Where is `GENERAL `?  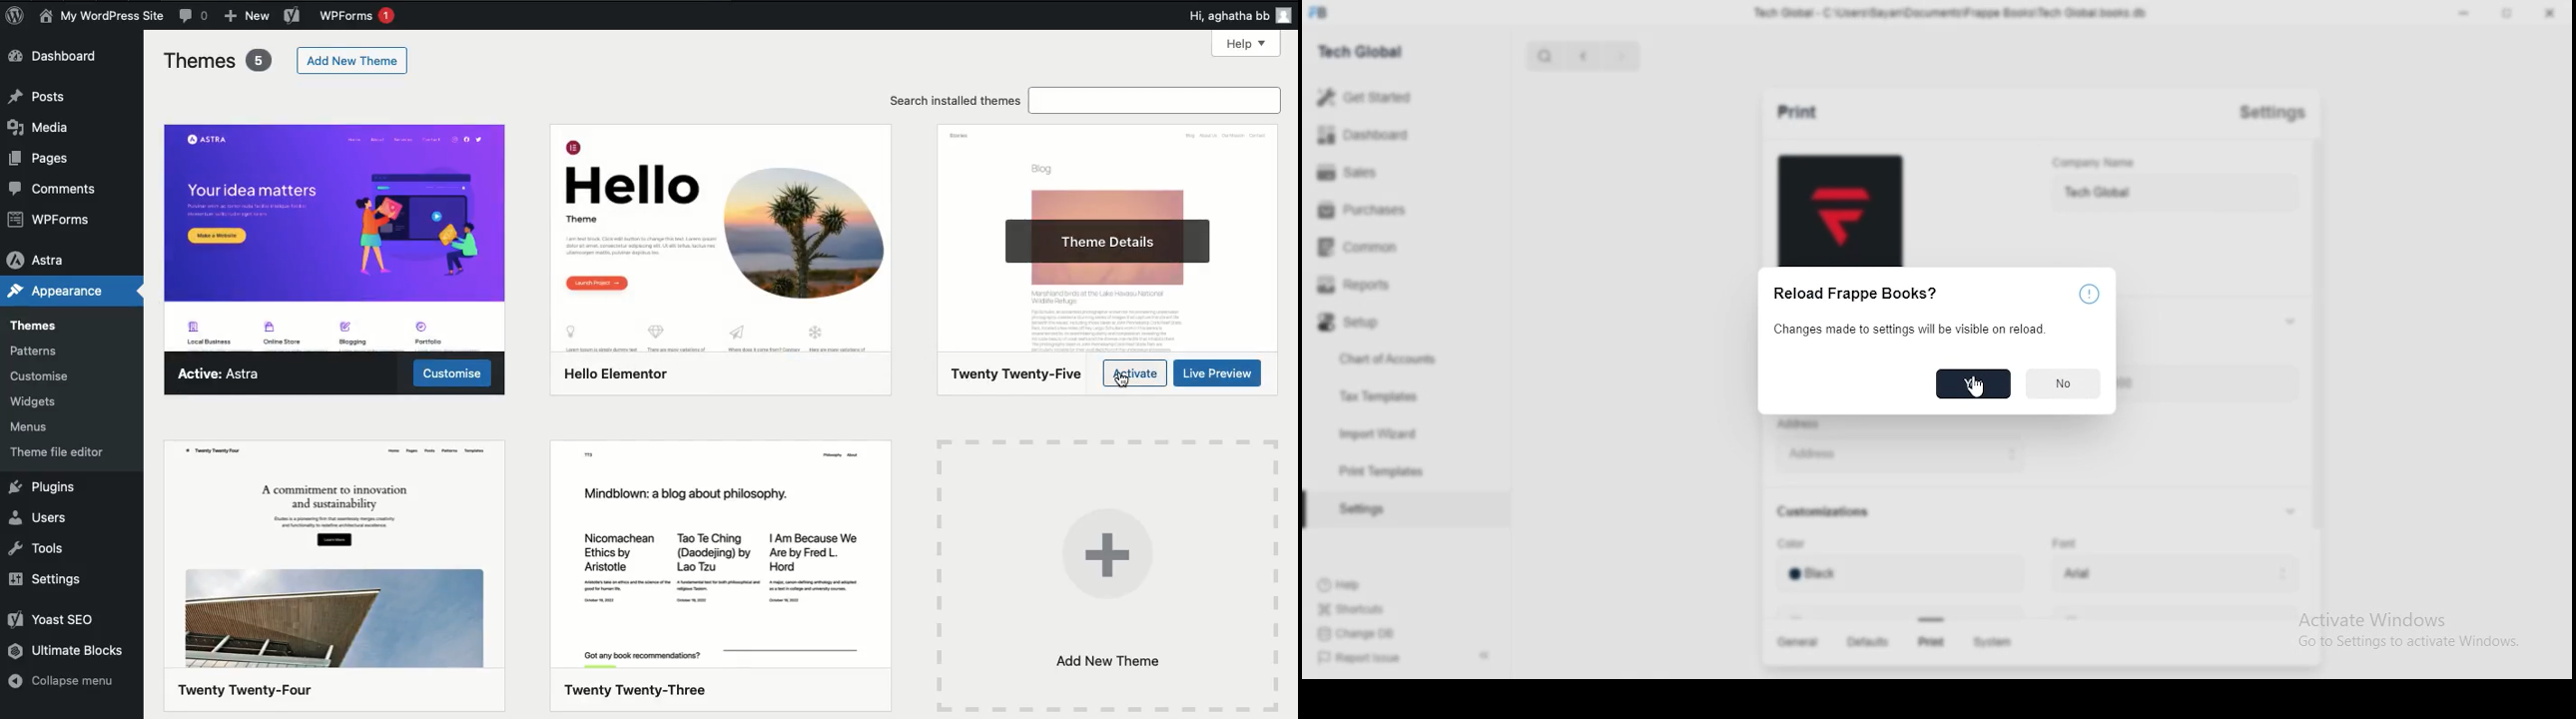
GENERAL  is located at coordinates (1800, 644).